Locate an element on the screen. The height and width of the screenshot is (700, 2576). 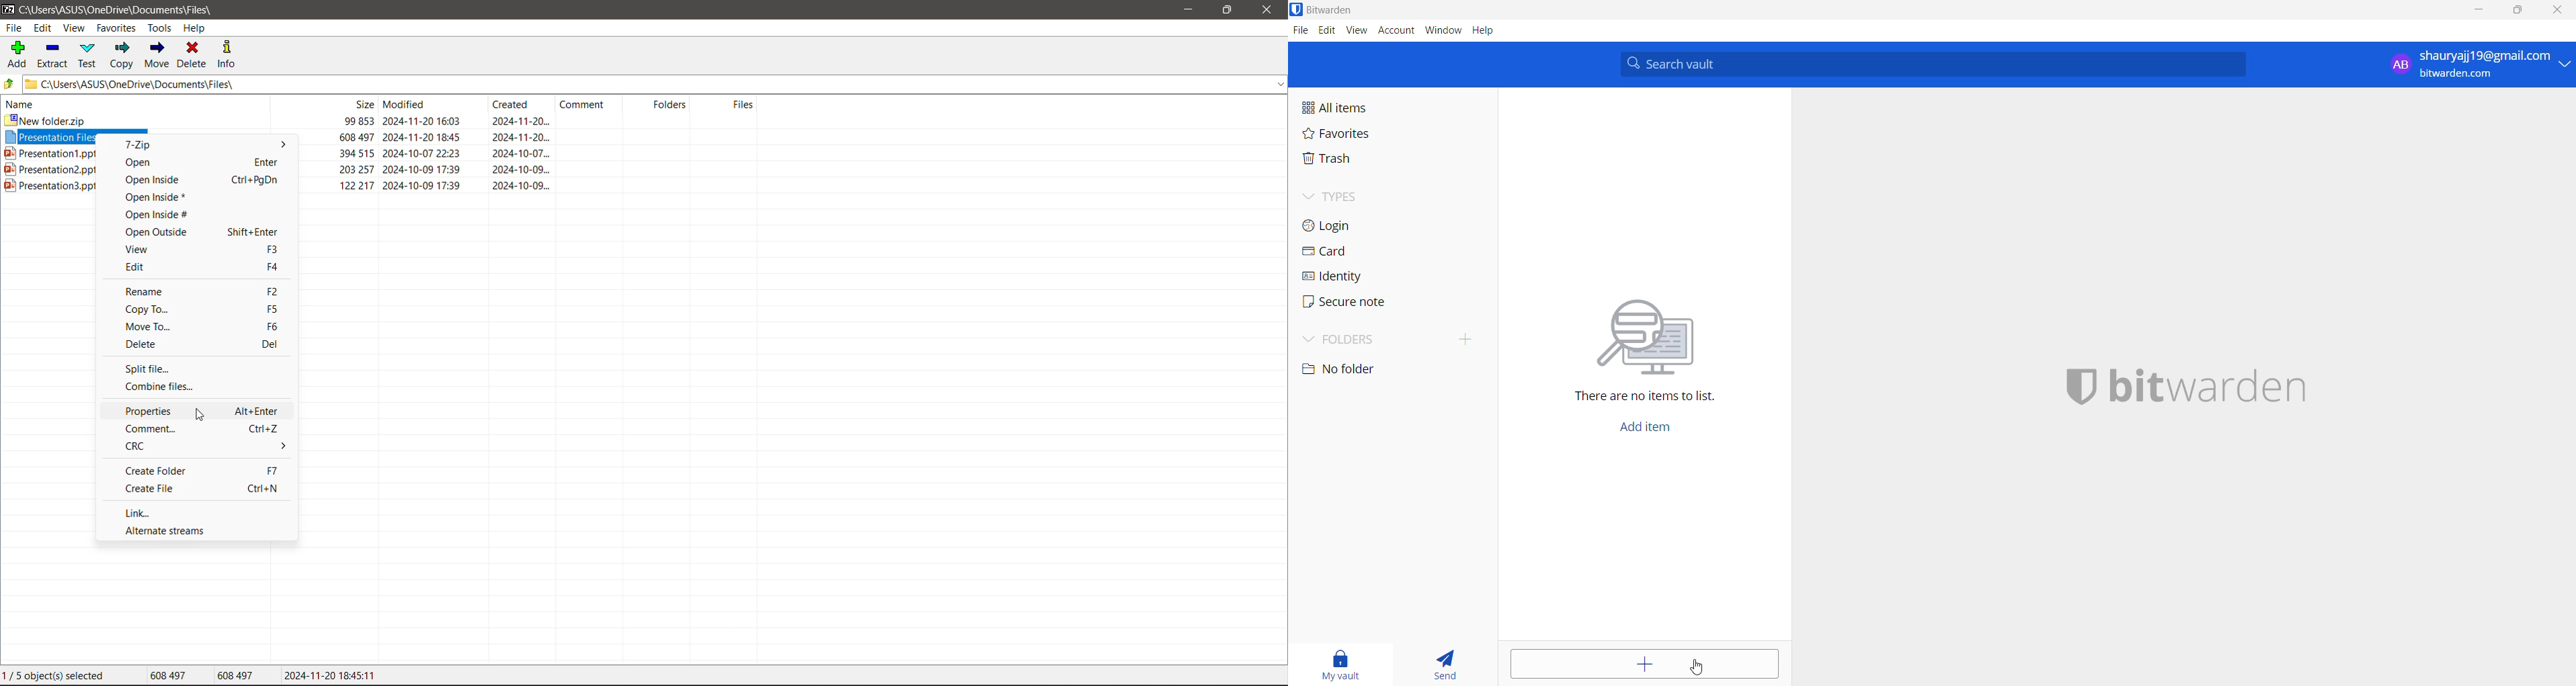
view is located at coordinates (1358, 30).